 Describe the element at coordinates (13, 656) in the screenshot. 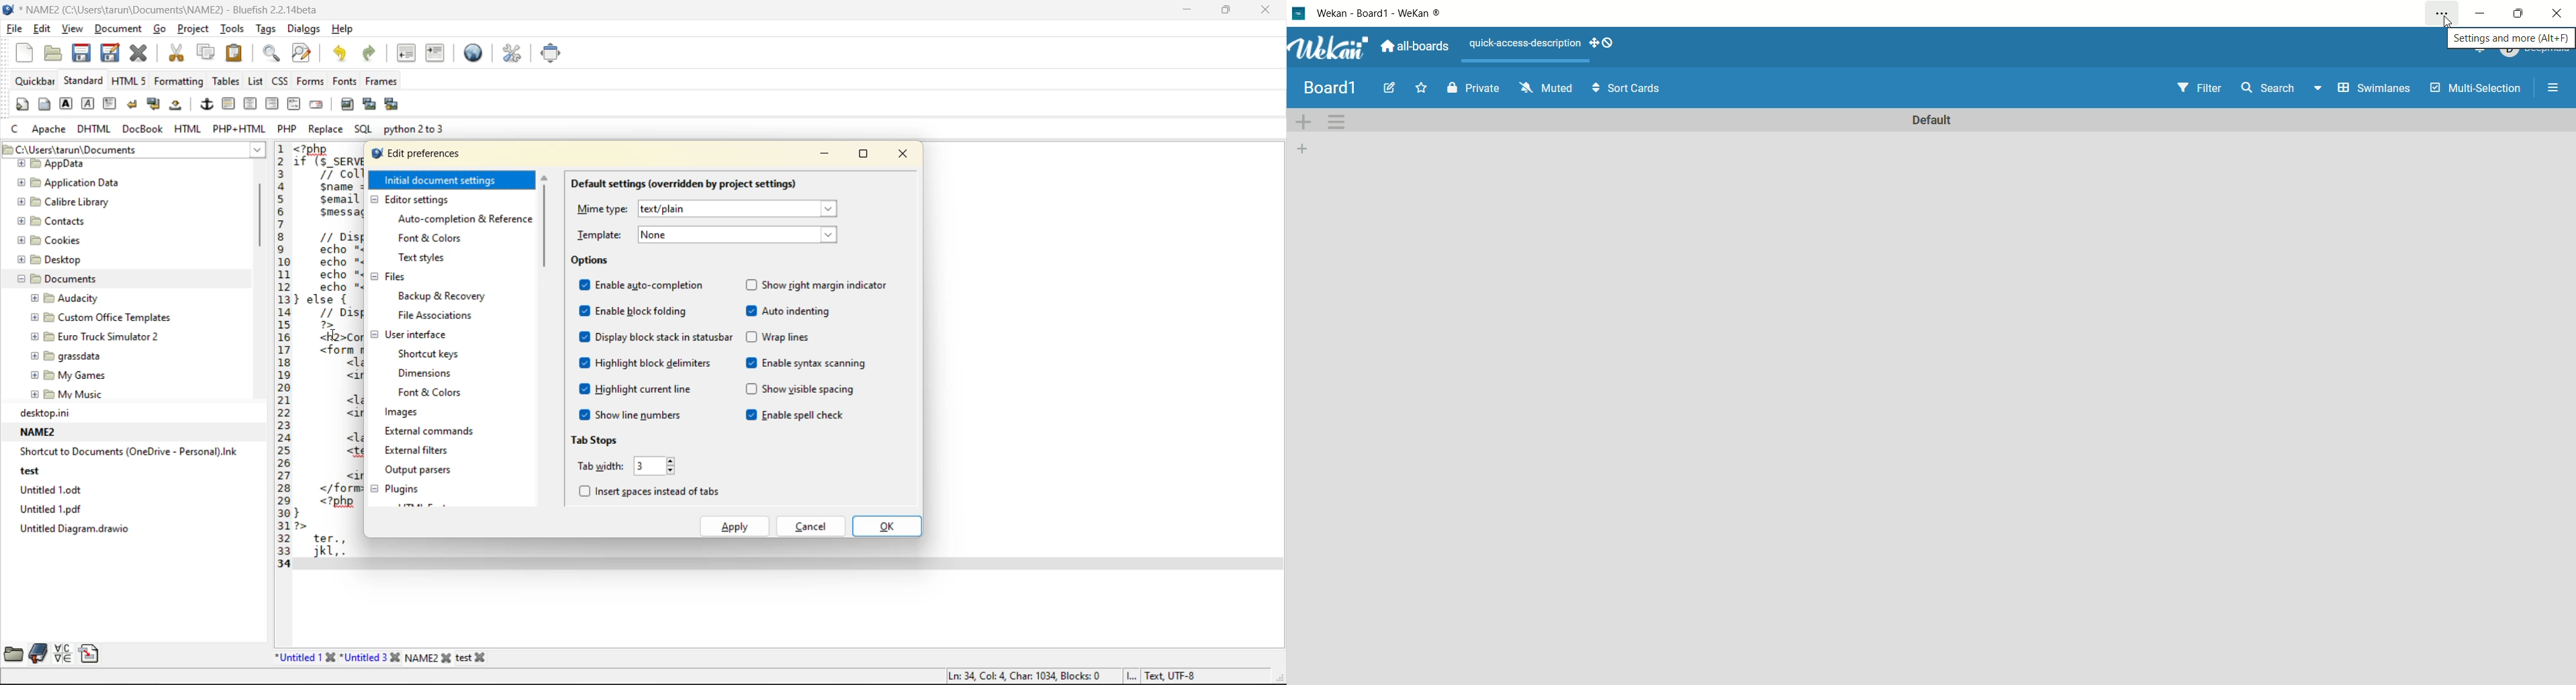

I see `file browser` at that location.